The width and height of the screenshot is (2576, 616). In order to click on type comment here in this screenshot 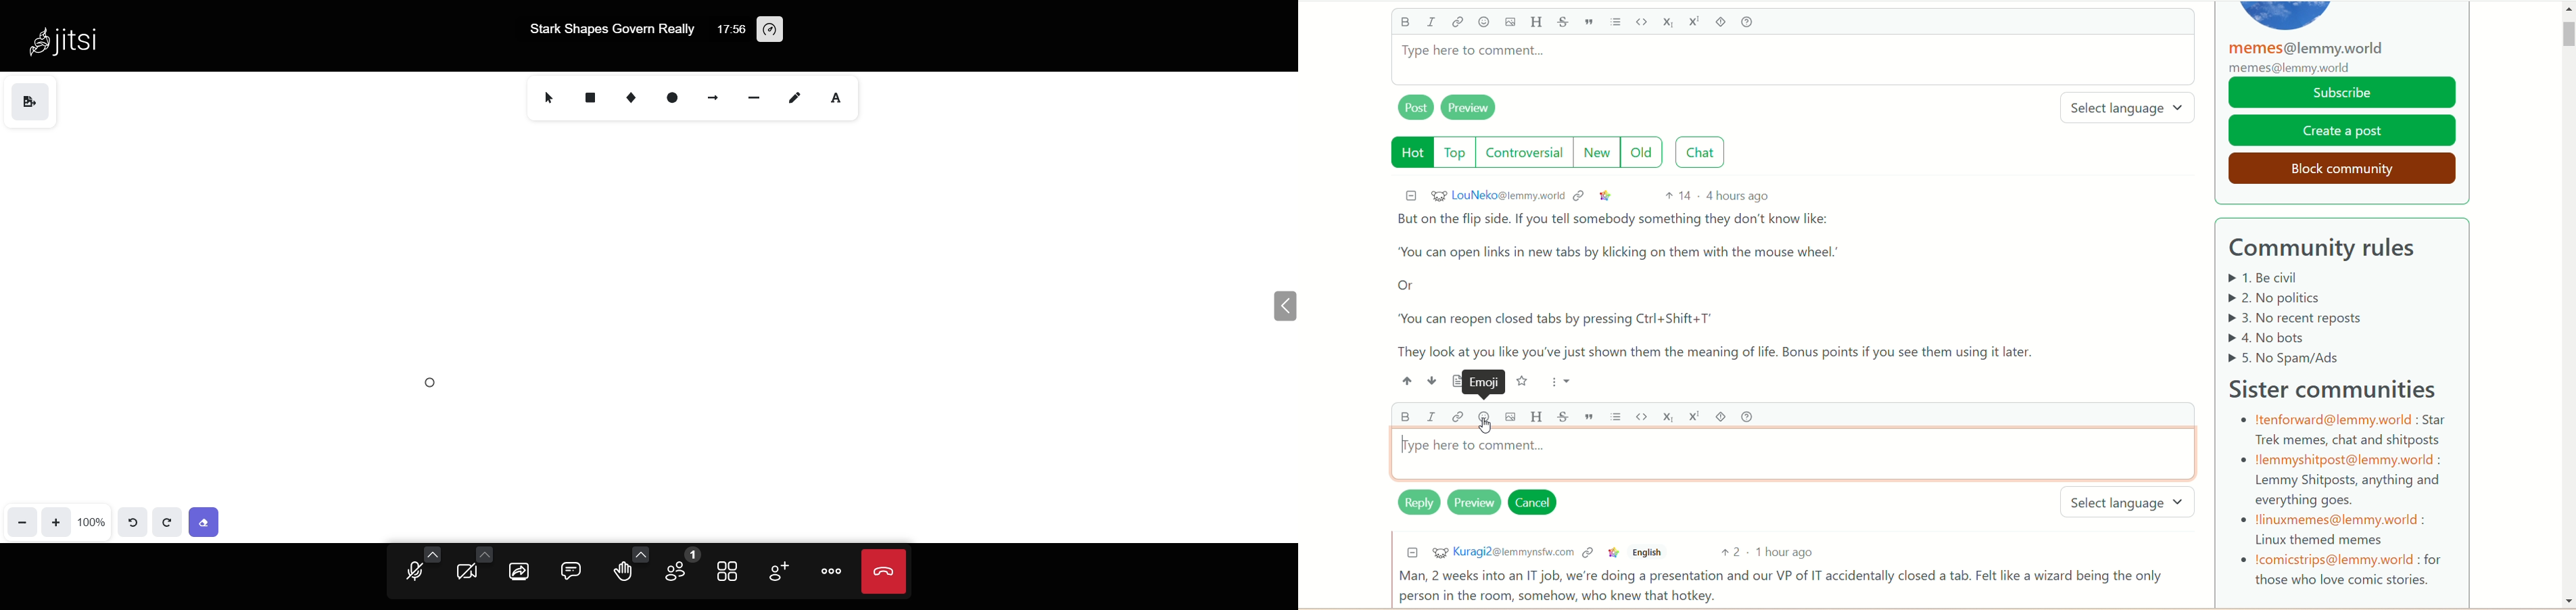, I will do `click(1796, 458)`.